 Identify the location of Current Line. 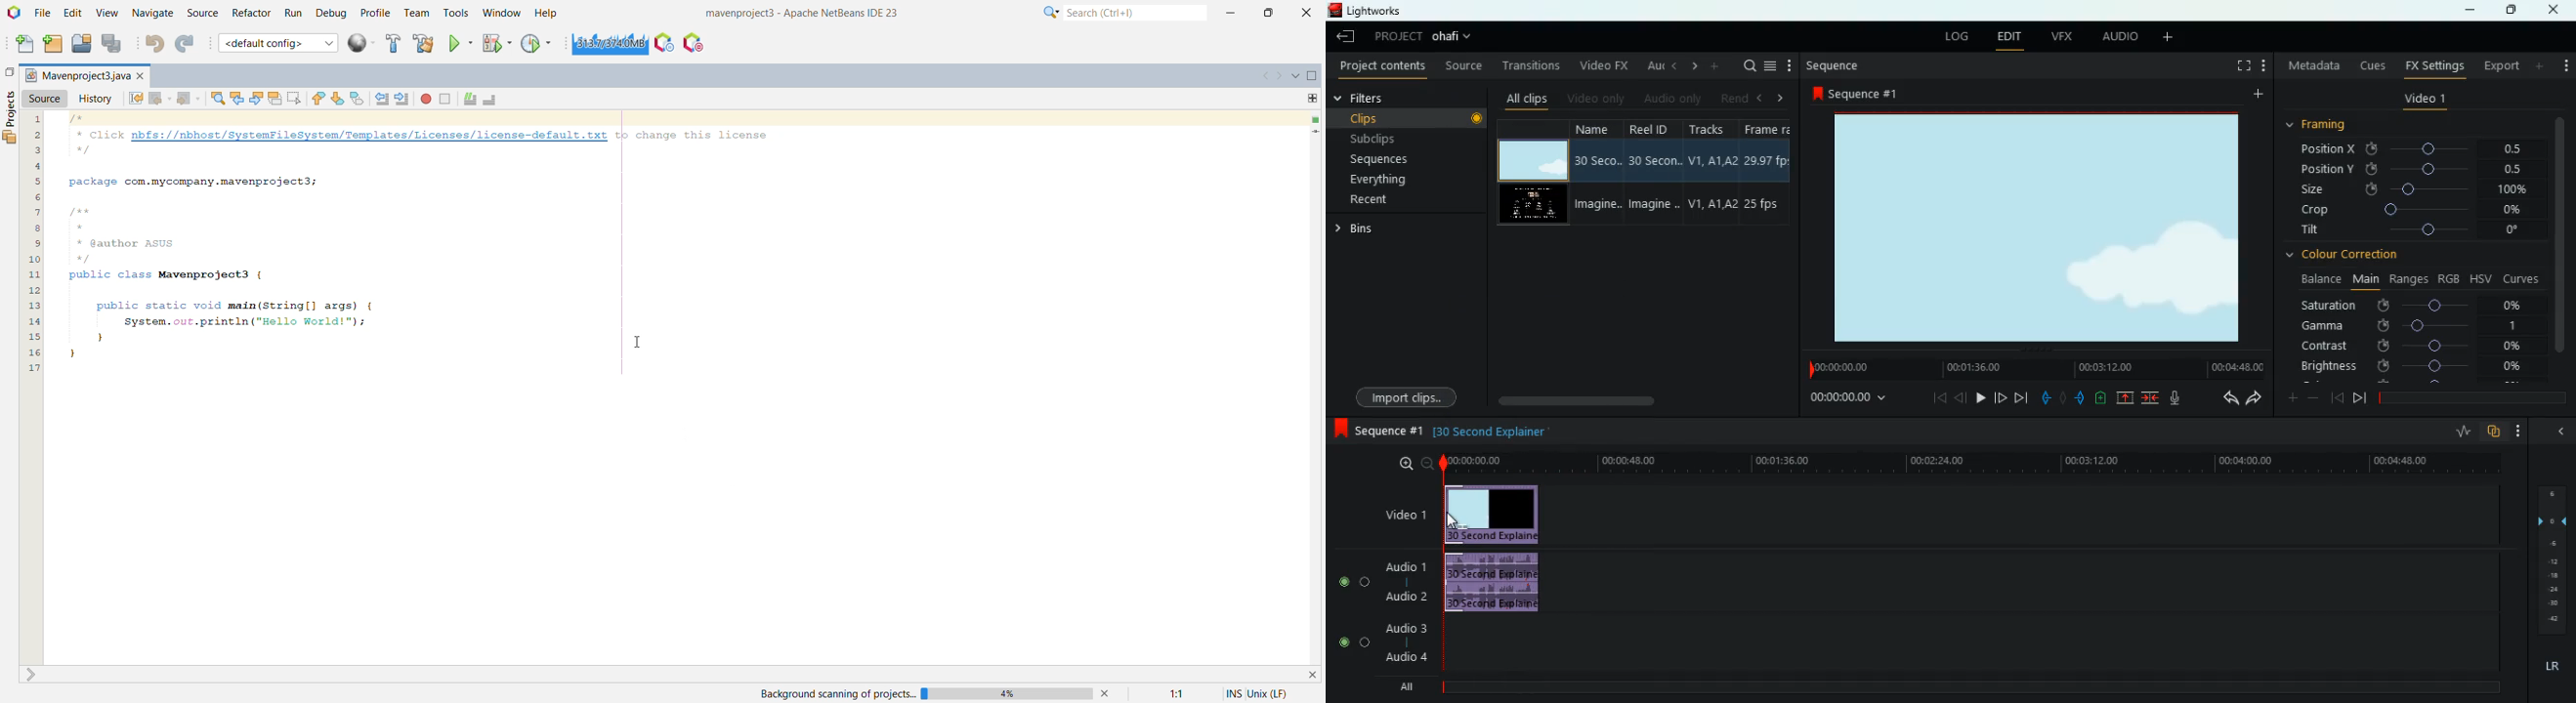
(1315, 133).